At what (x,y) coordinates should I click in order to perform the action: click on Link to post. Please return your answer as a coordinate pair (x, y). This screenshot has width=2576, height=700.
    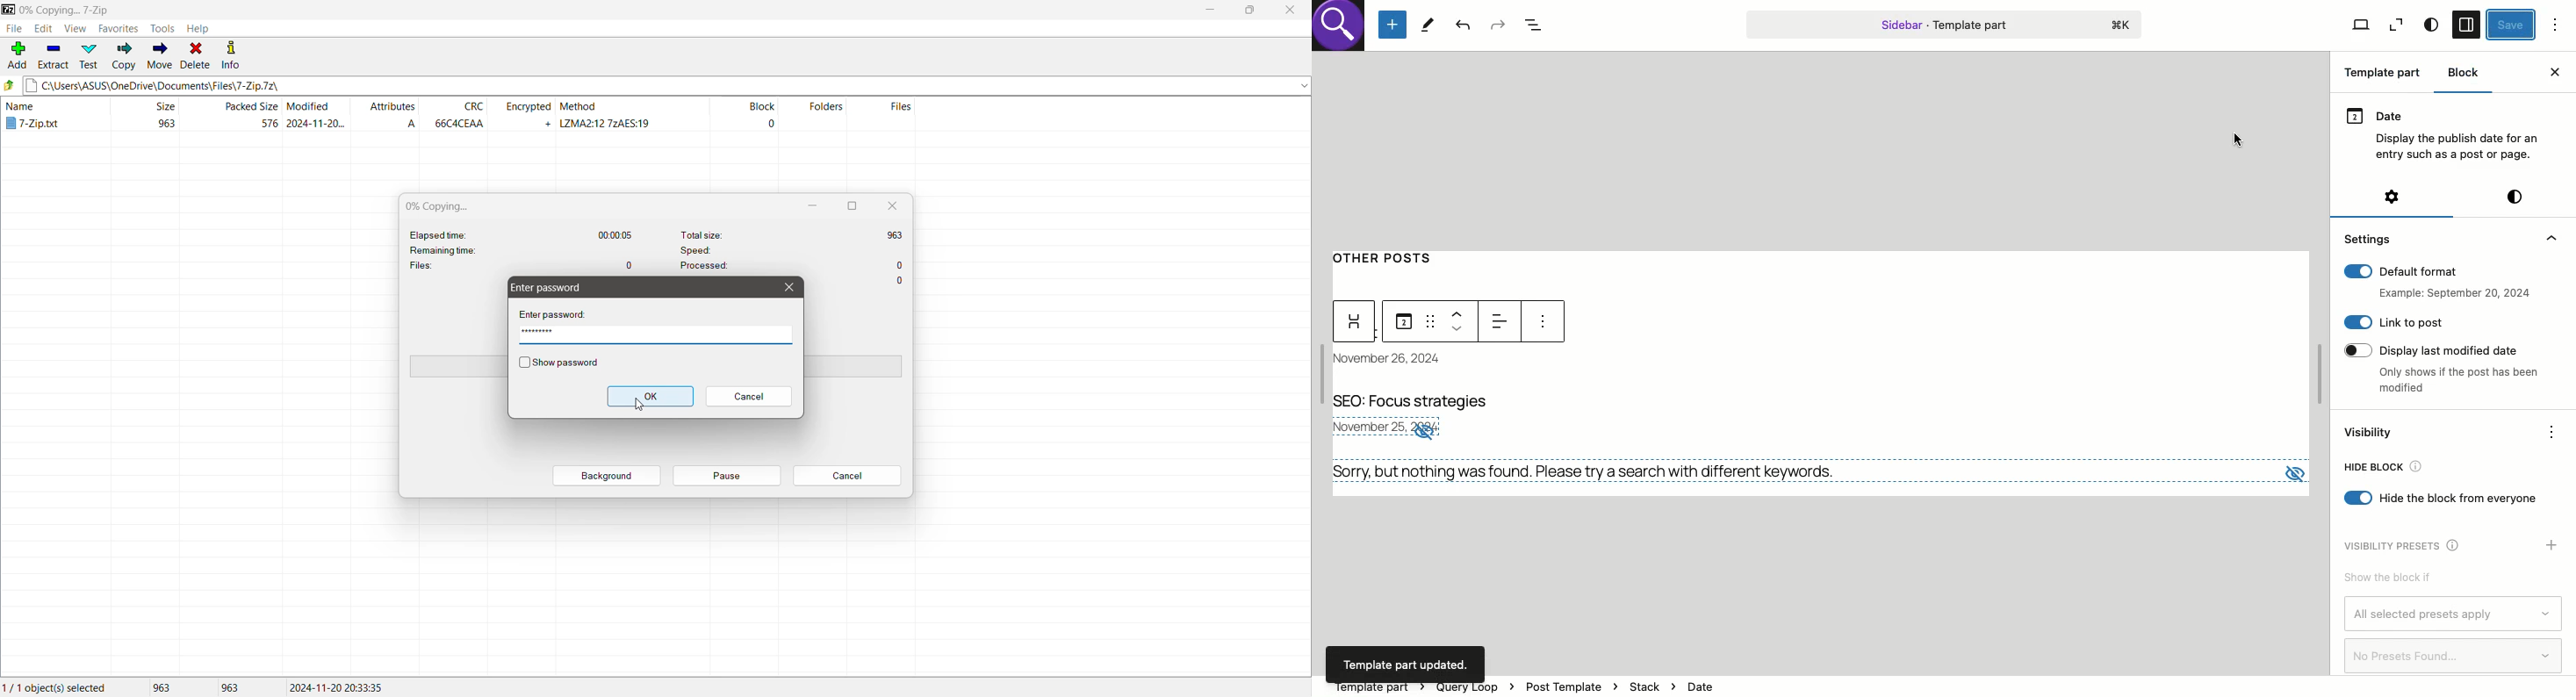
    Looking at the image, I should click on (2393, 322).